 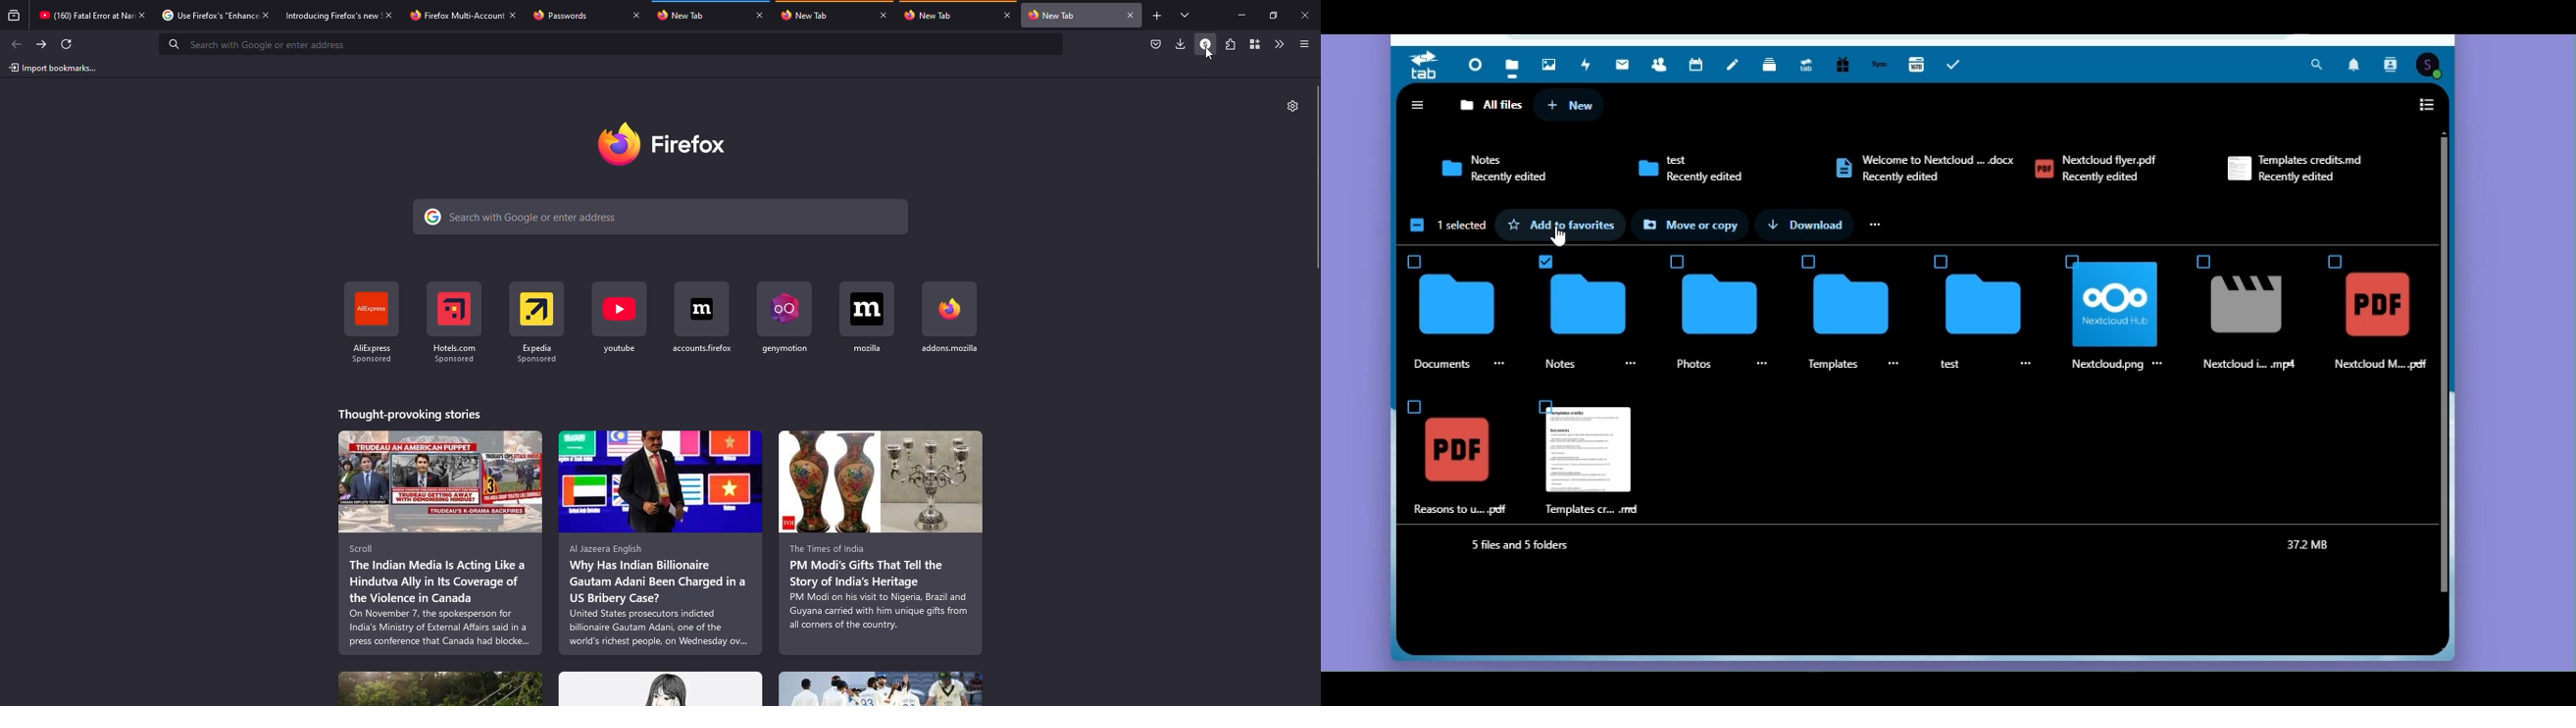 I want to click on Recently edited, so click(x=1905, y=177).